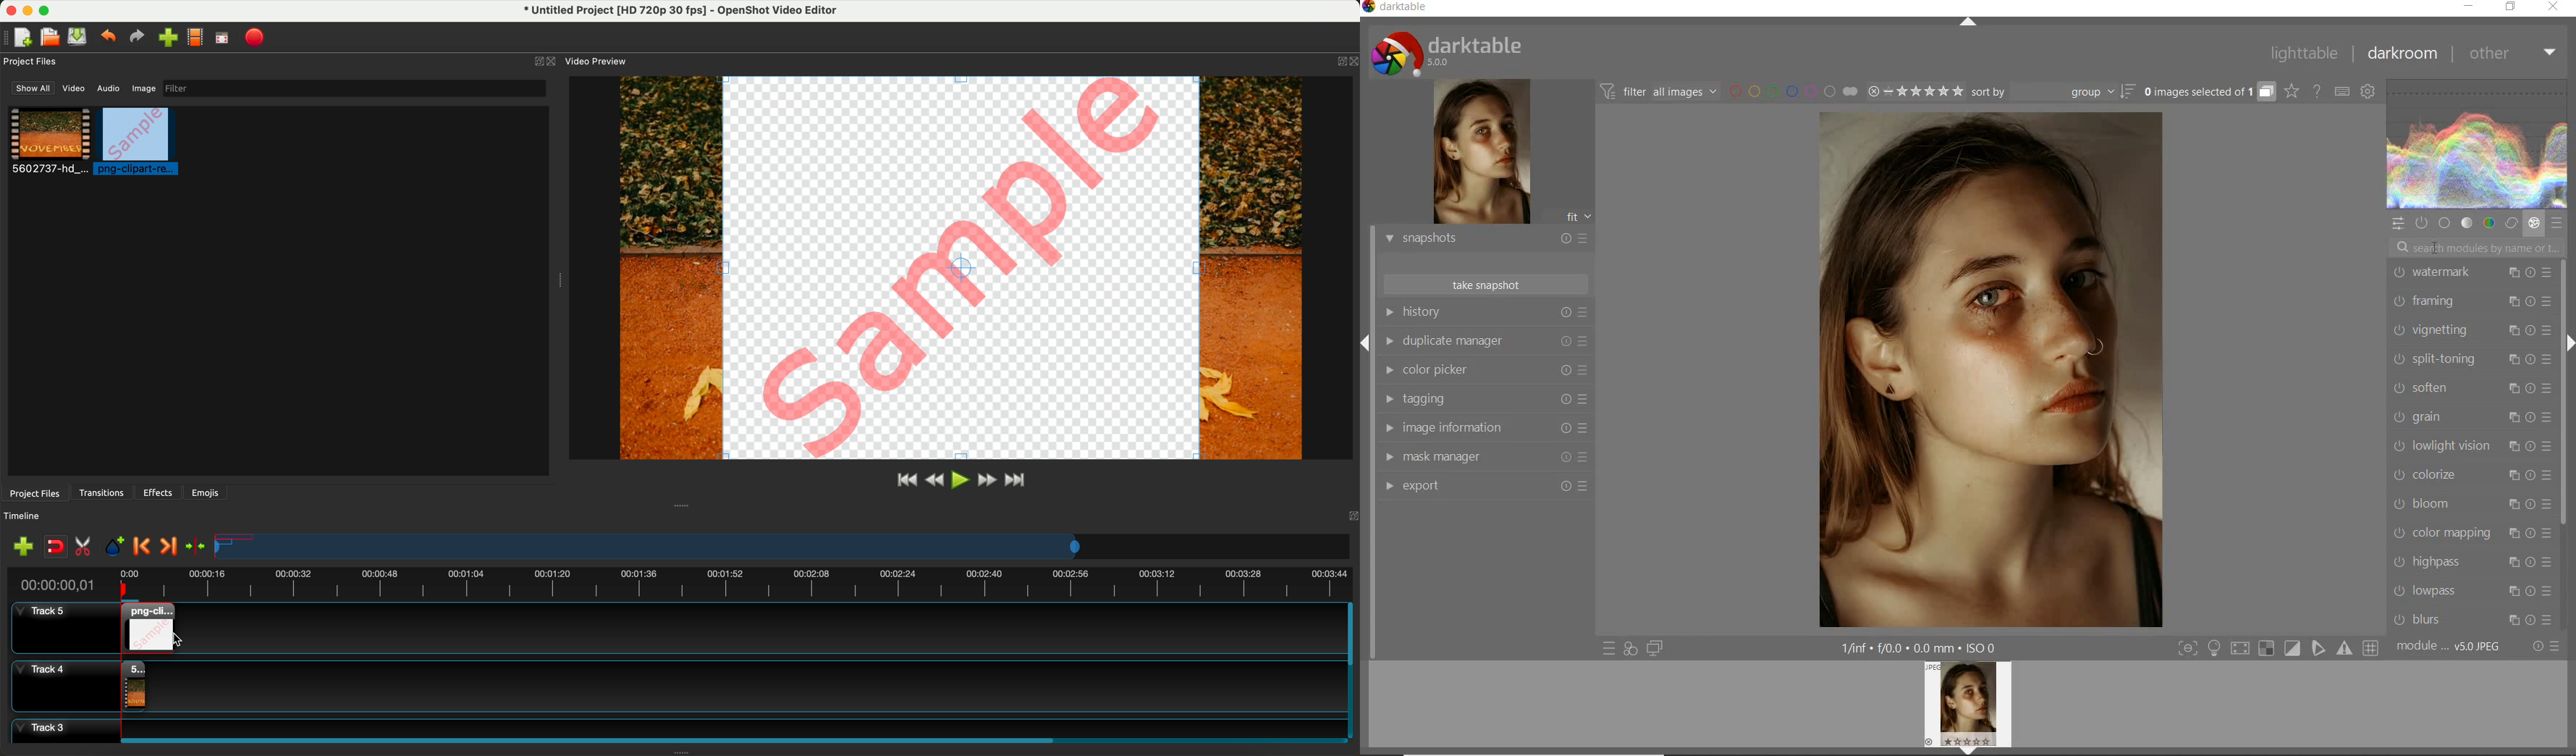  Describe the element at coordinates (2446, 224) in the screenshot. I see `base` at that location.